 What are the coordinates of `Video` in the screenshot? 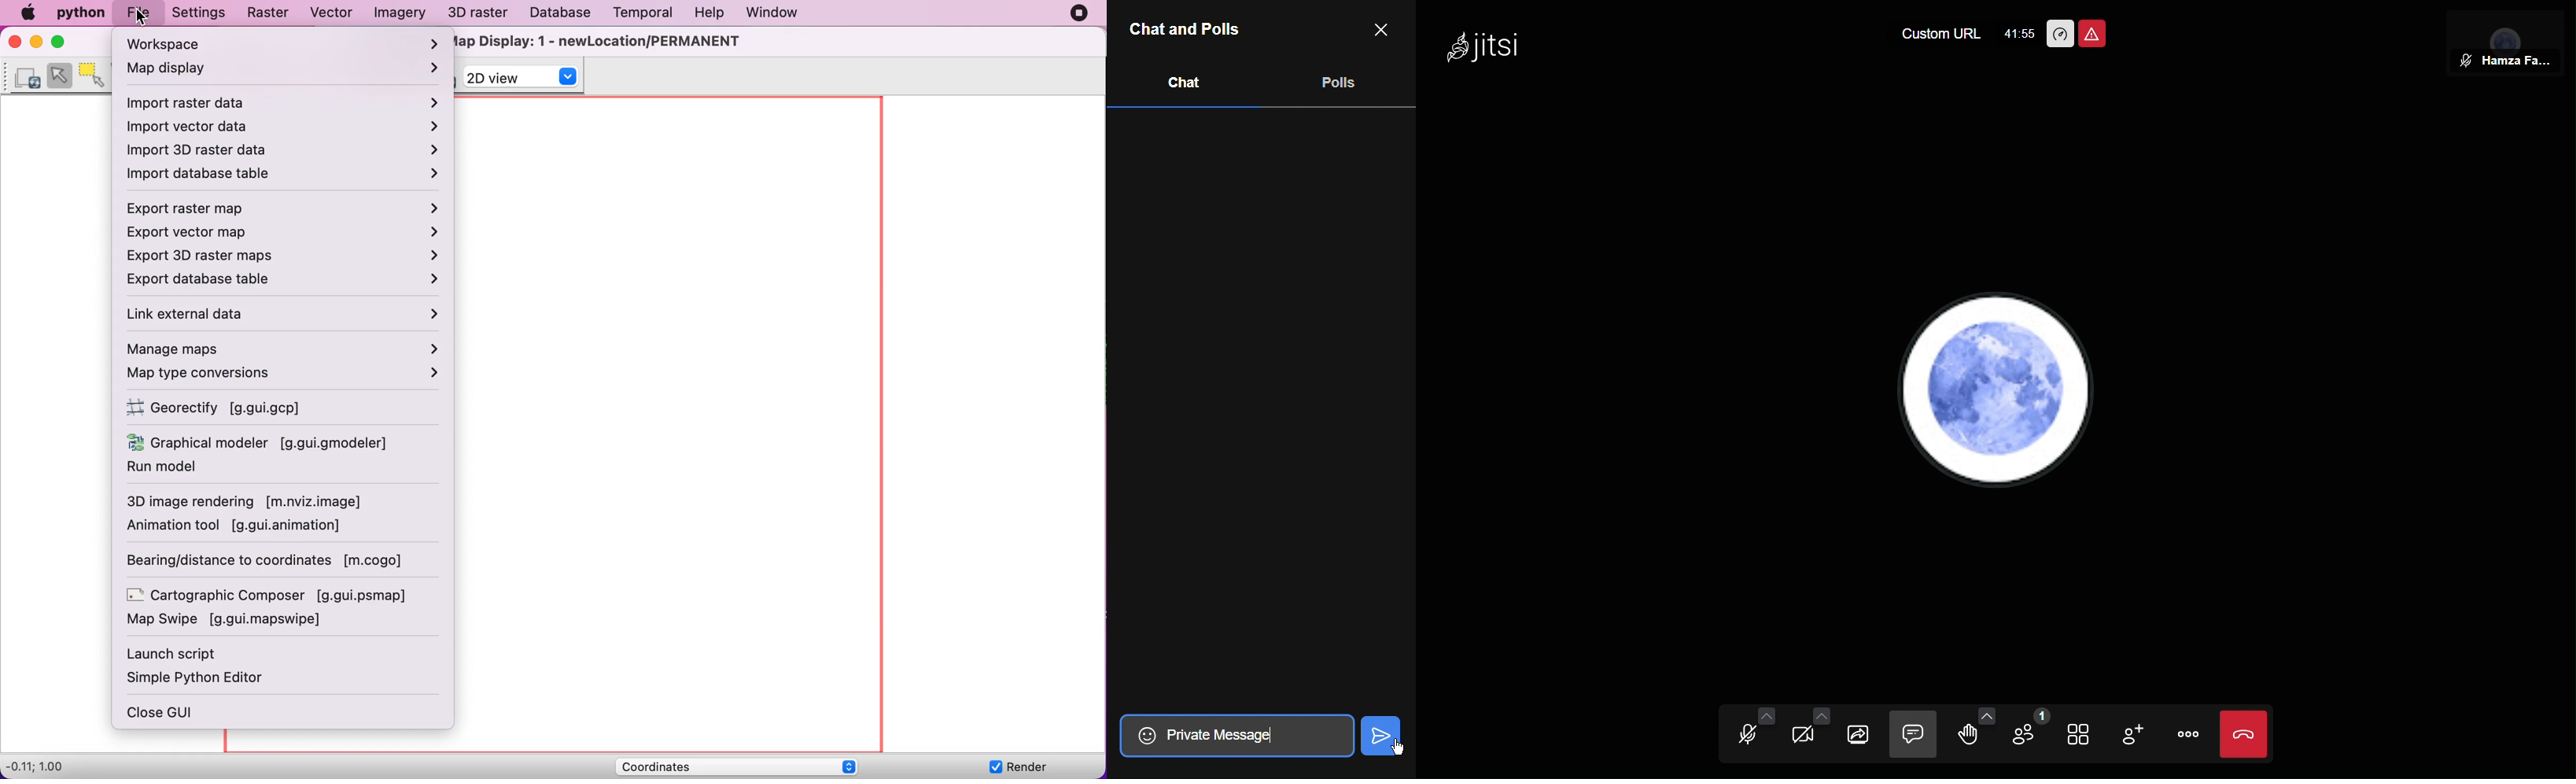 It's located at (1808, 731).